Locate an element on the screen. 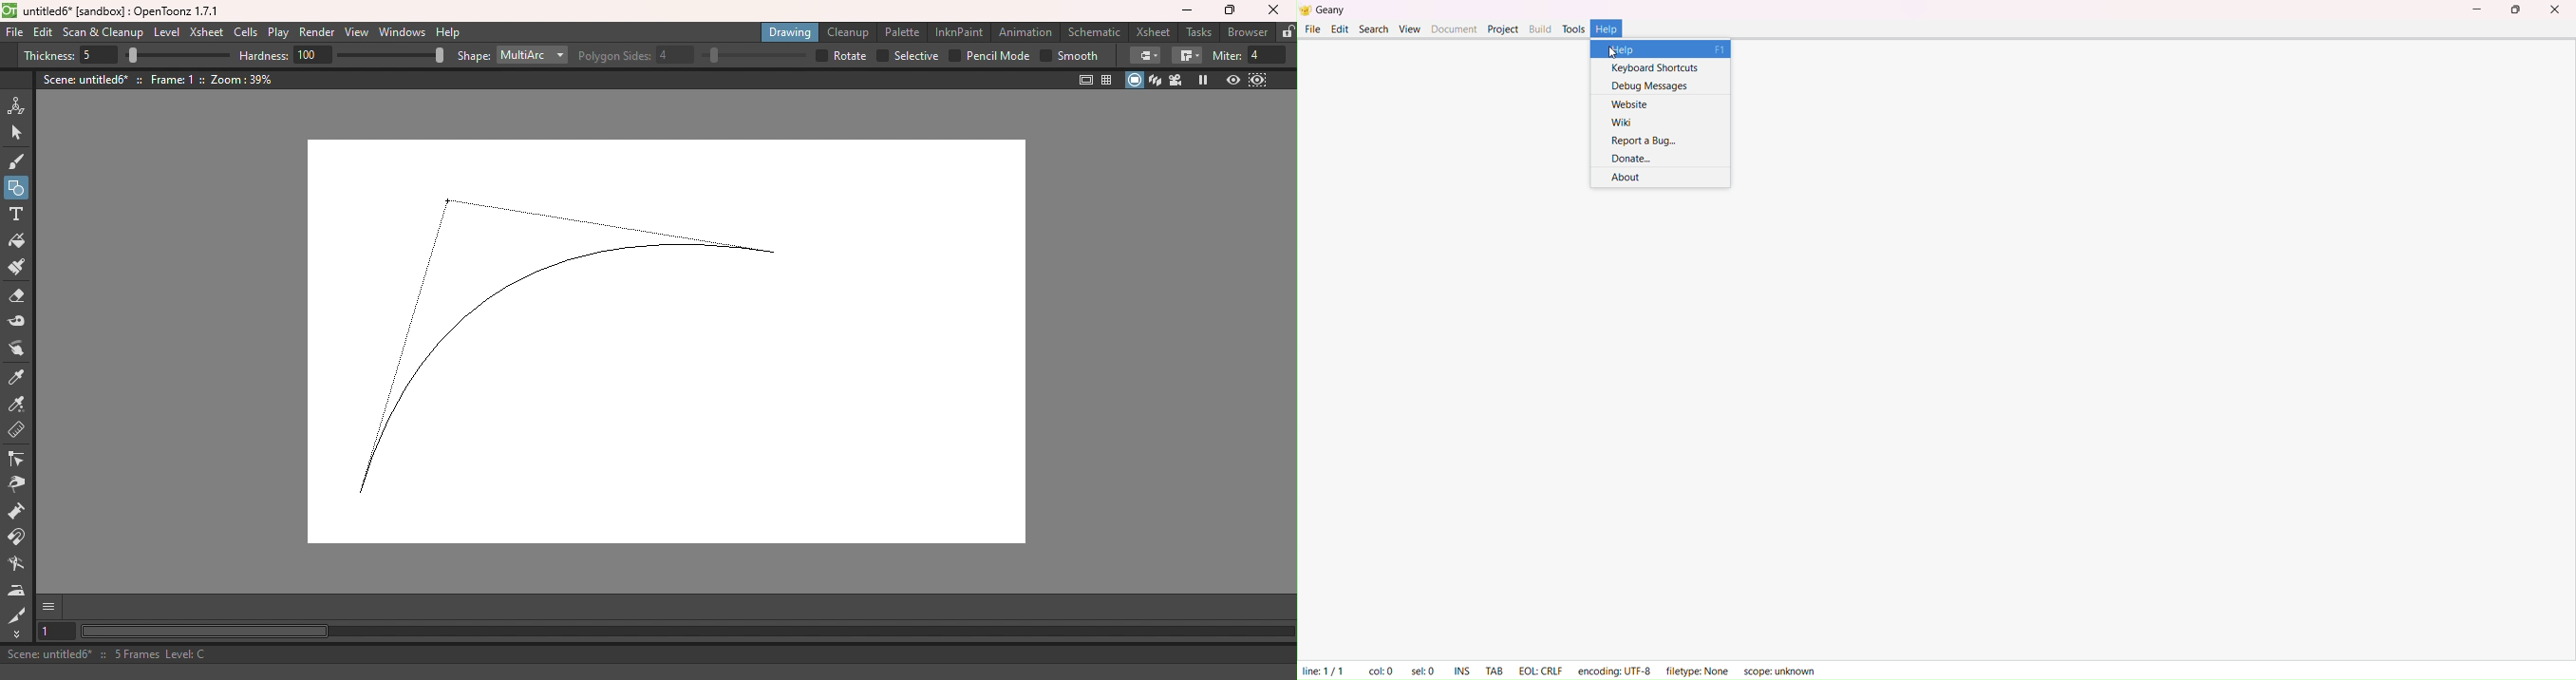 Image resolution: width=2576 pixels, height=700 pixels. Shape is located at coordinates (472, 57).